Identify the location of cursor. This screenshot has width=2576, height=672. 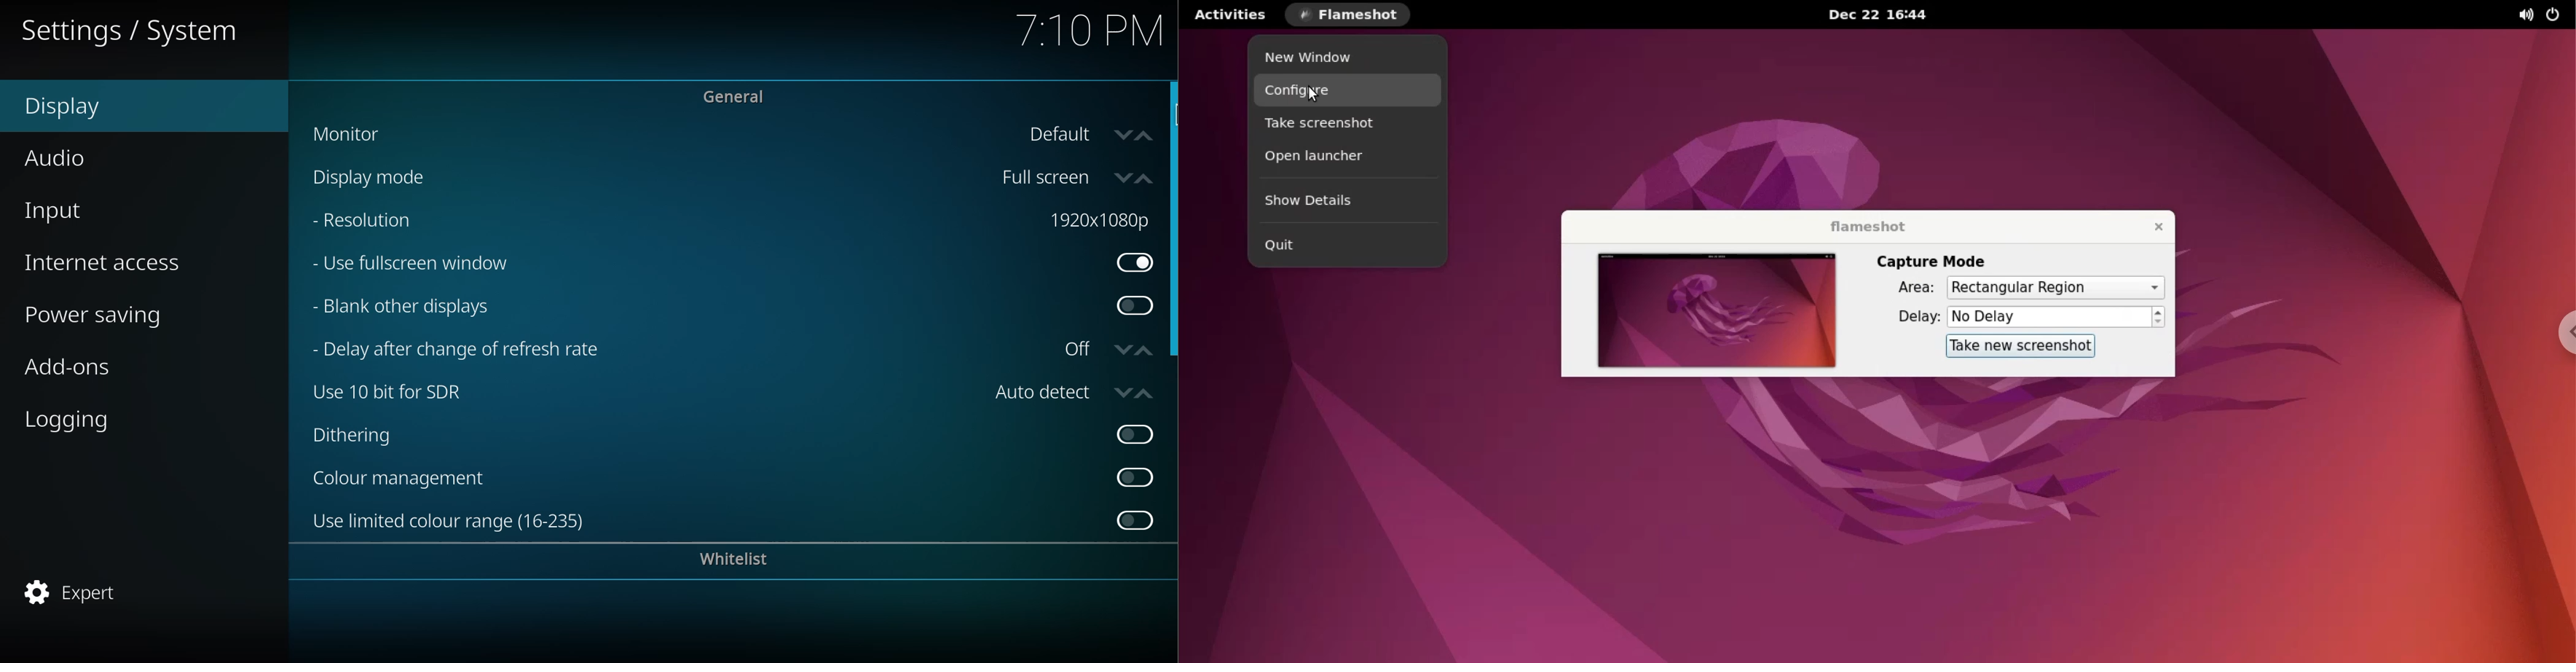
(1170, 118).